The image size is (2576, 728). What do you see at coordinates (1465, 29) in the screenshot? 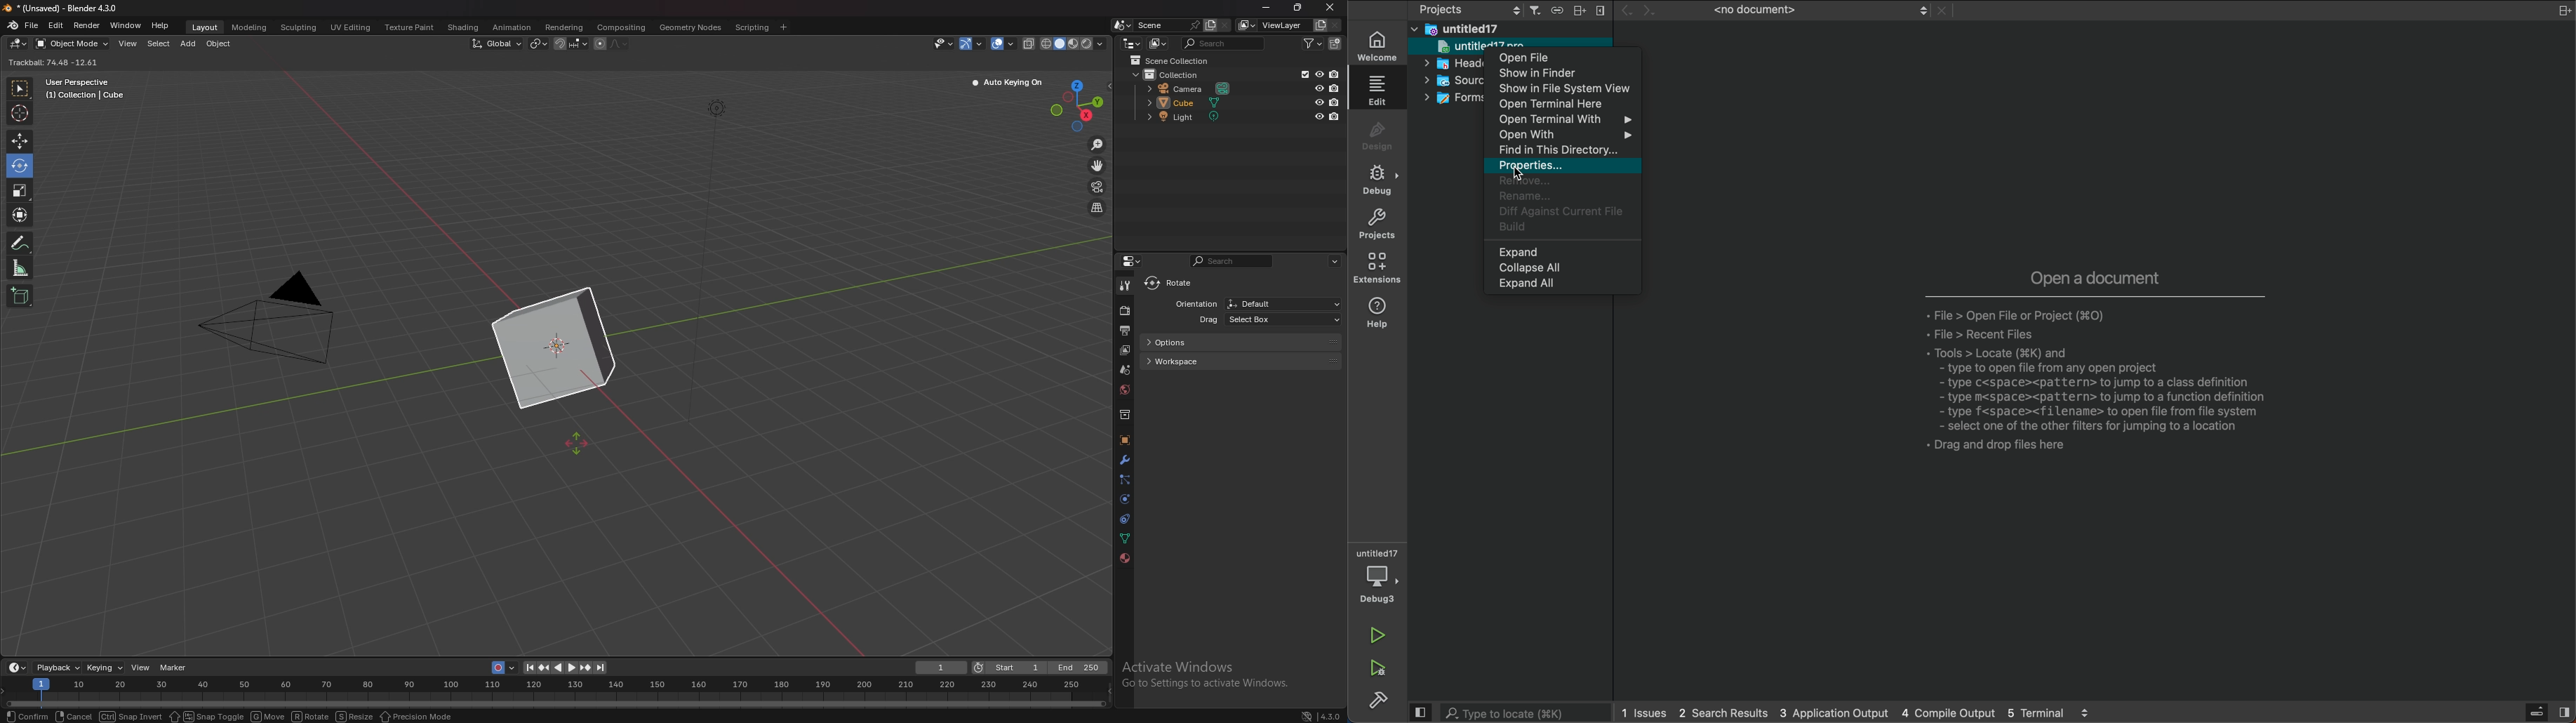
I see `untitled 17` at bounding box center [1465, 29].